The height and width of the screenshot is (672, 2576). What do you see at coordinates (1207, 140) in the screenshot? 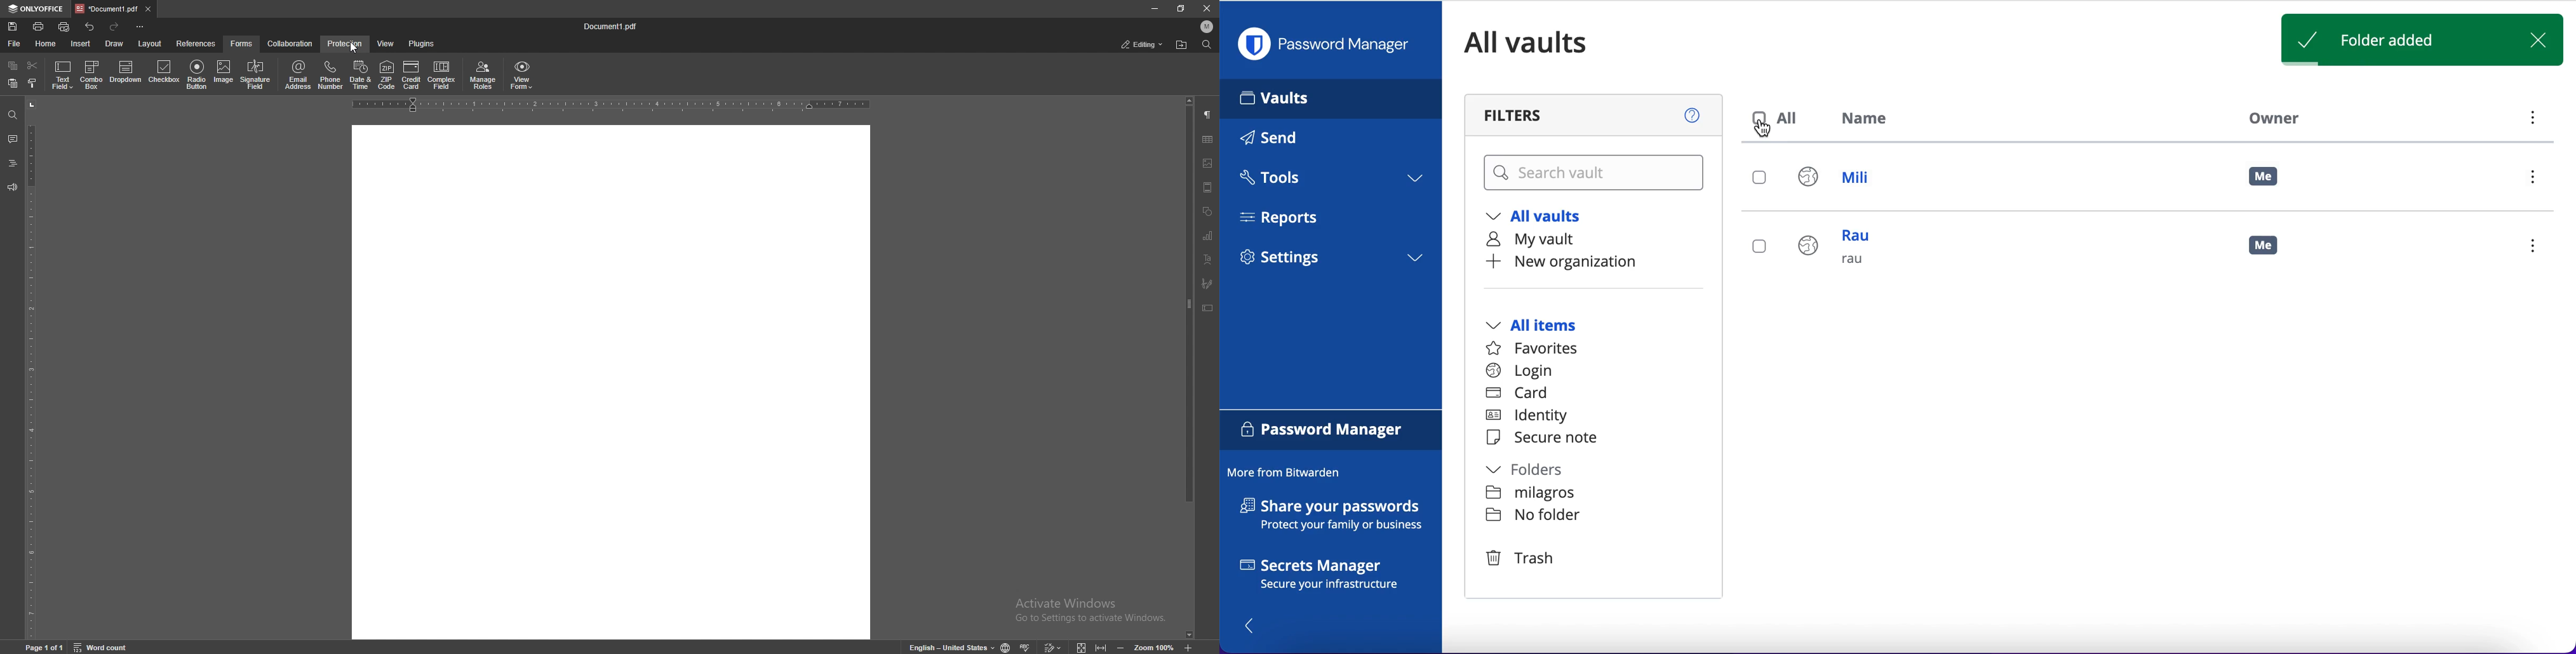
I see `table` at bounding box center [1207, 140].